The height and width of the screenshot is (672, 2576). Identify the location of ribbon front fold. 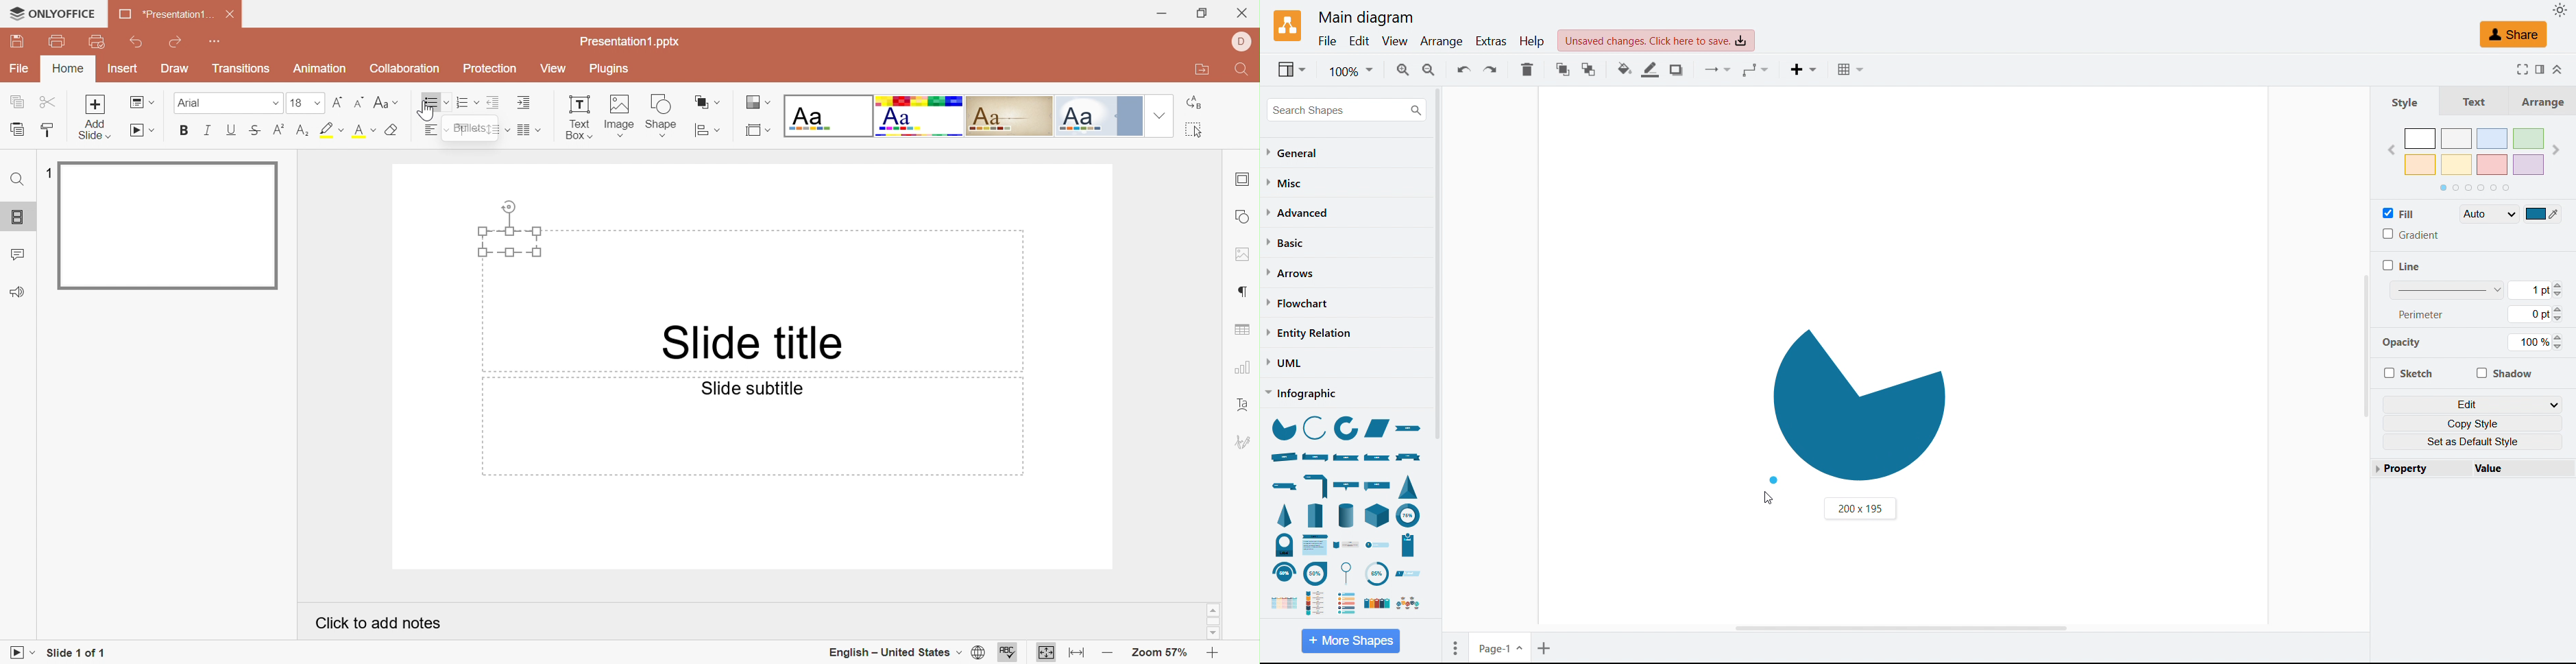
(1347, 458).